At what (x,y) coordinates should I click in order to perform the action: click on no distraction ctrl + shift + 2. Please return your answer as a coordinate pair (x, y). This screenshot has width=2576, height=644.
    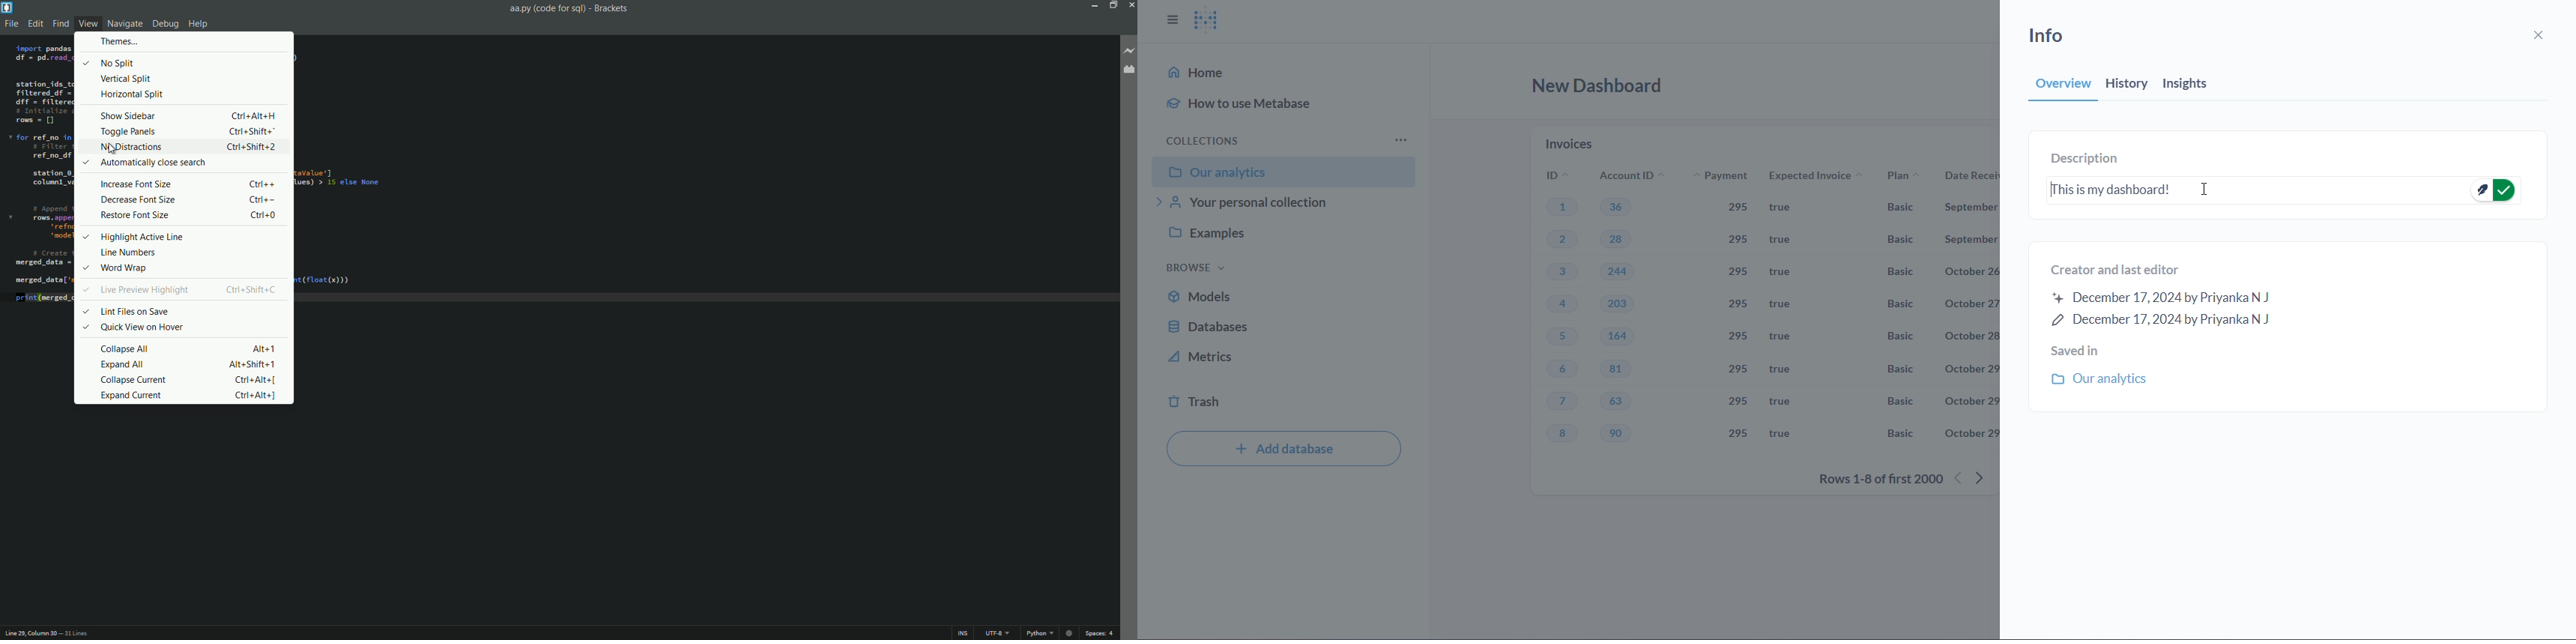
    Looking at the image, I should click on (191, 146).